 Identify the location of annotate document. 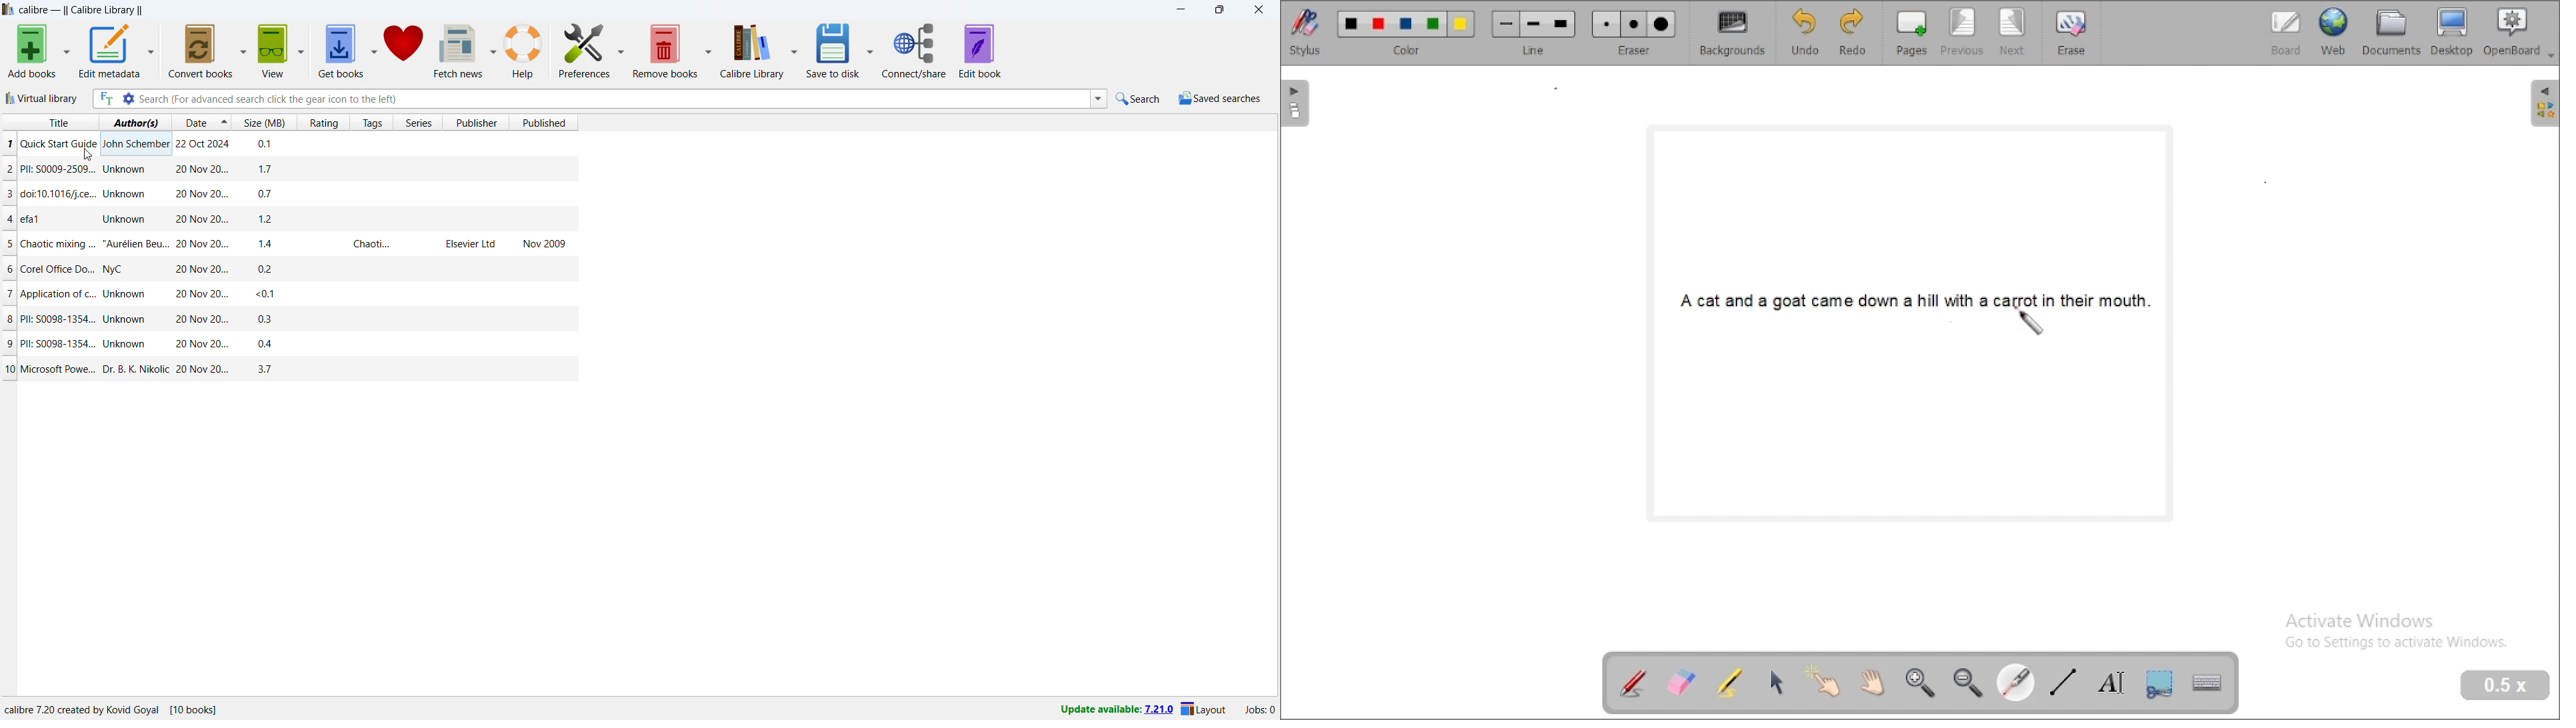
(1634, 682).